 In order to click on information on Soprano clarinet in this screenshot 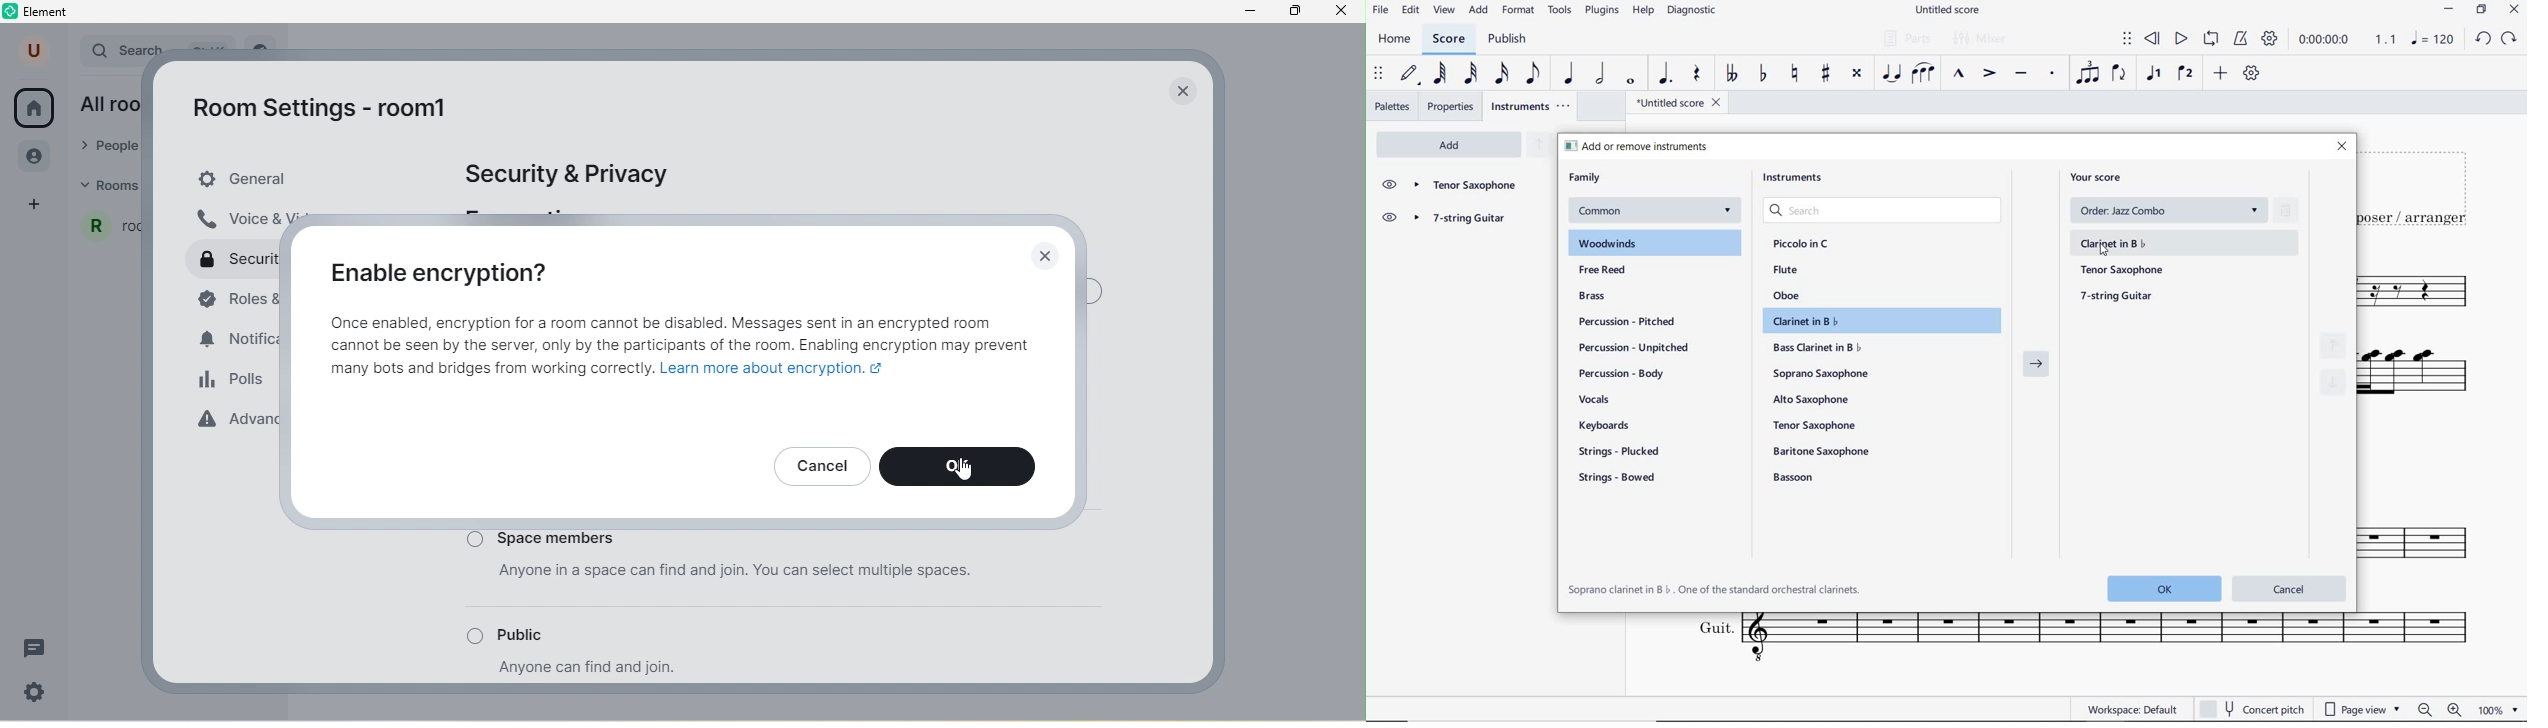, I will do `click(1715, 589)`.